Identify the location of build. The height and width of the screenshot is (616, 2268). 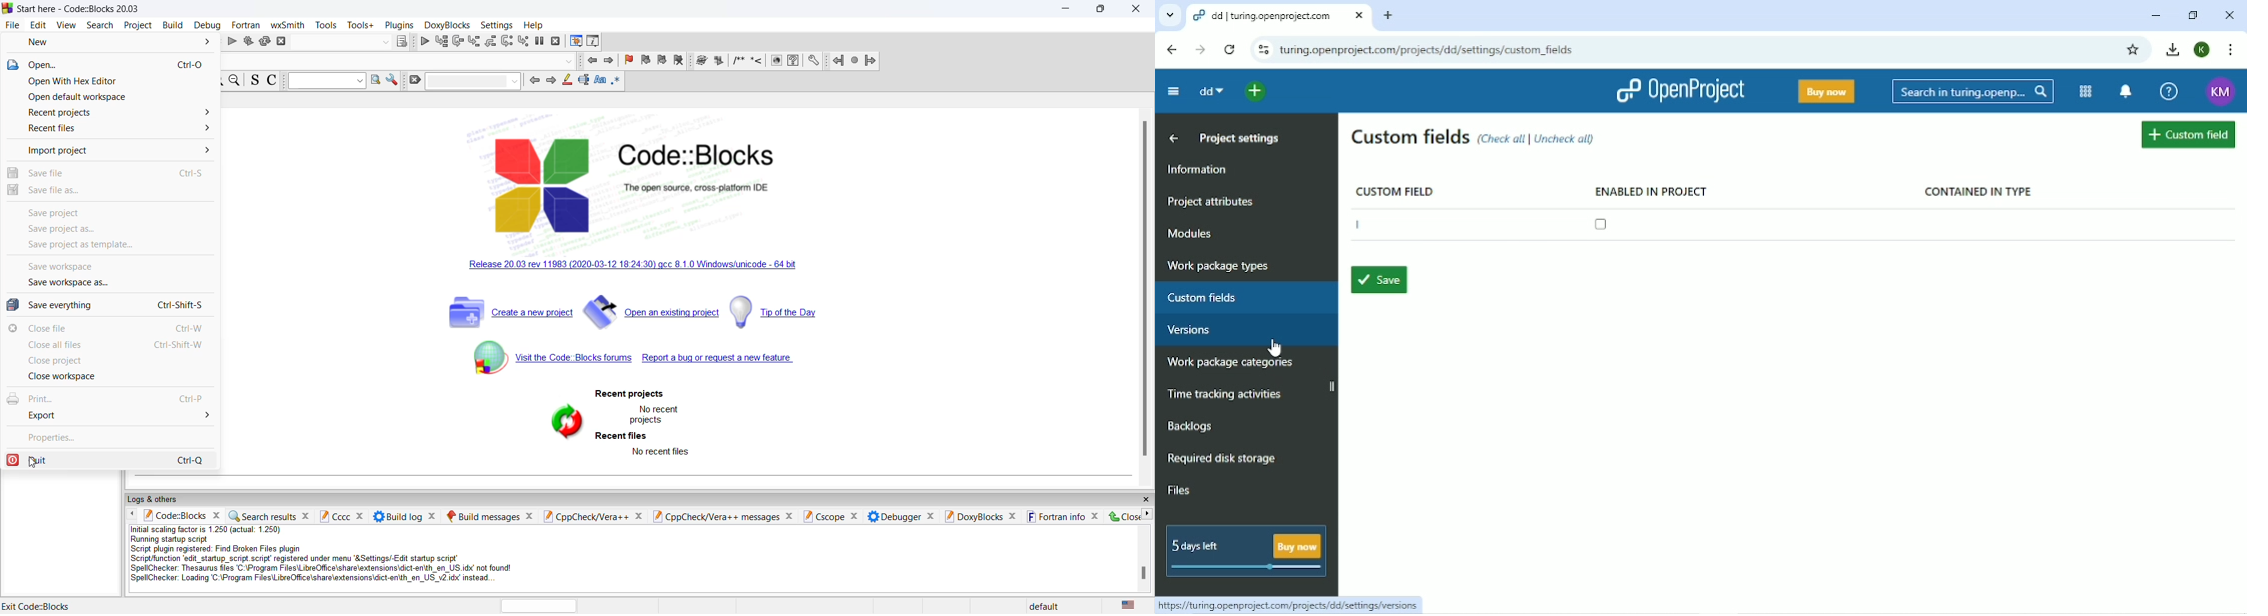
(173, 25).